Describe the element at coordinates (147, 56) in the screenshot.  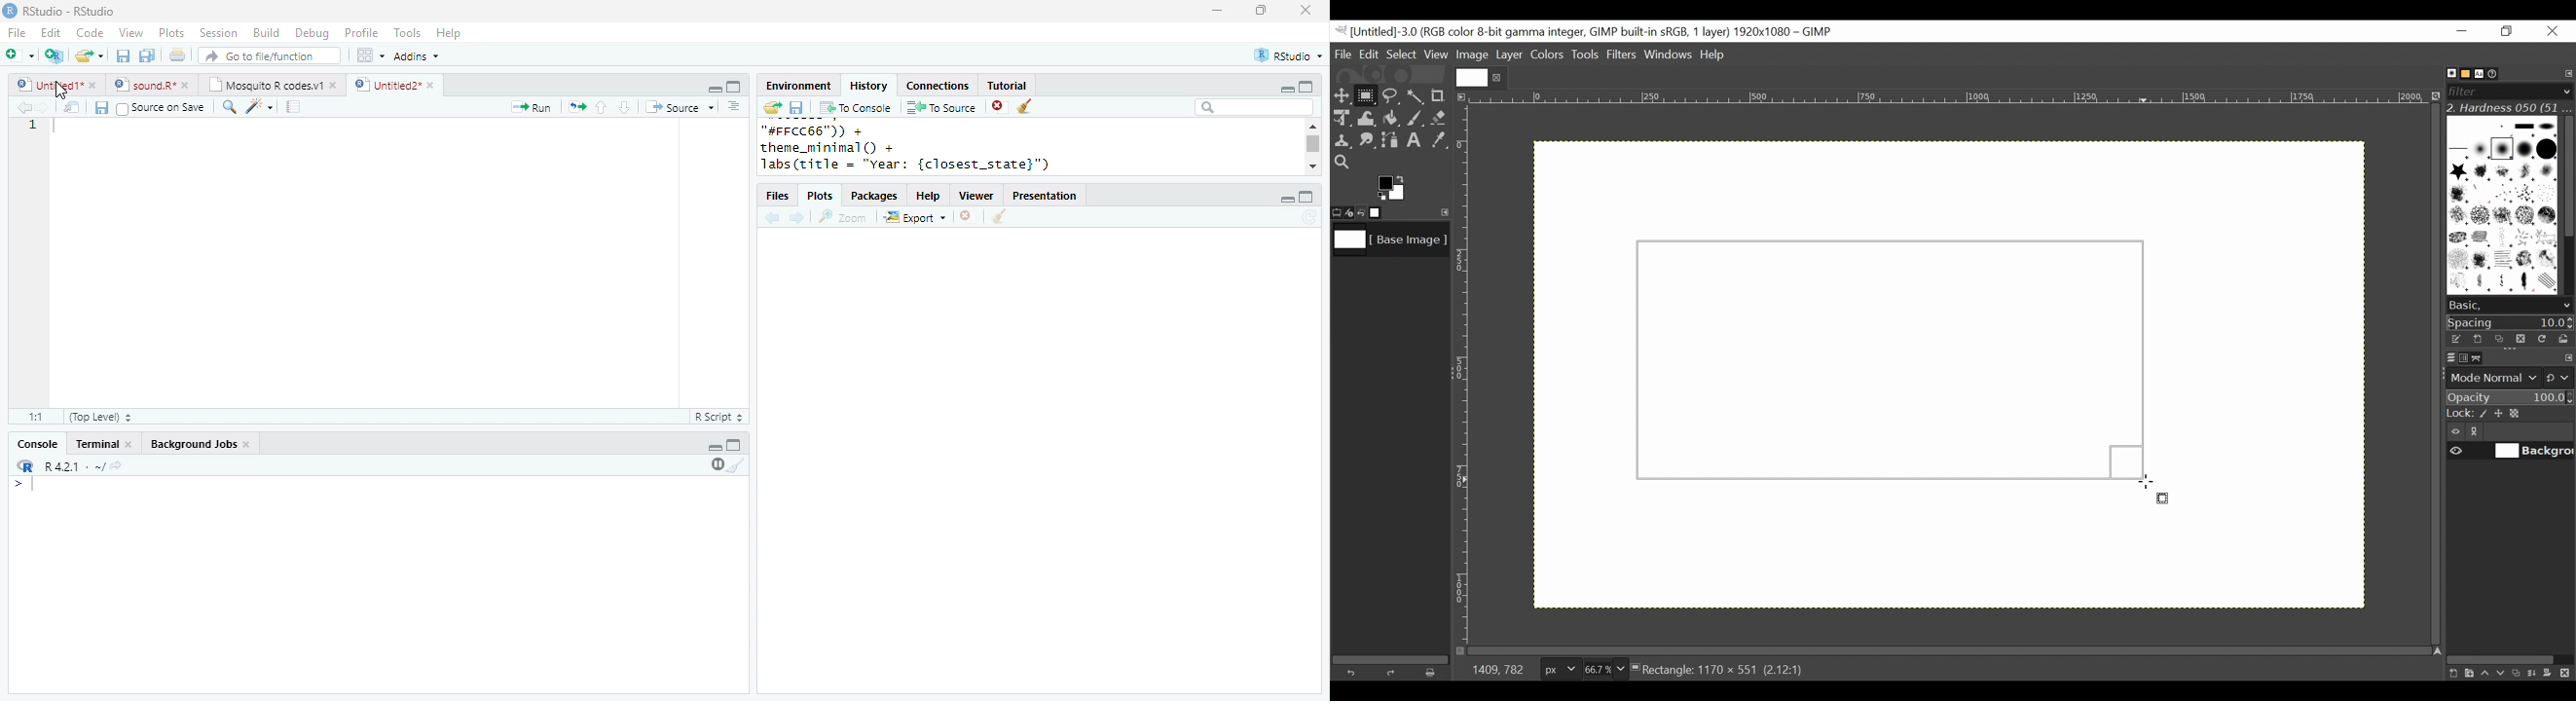
I see `save all` at that location.